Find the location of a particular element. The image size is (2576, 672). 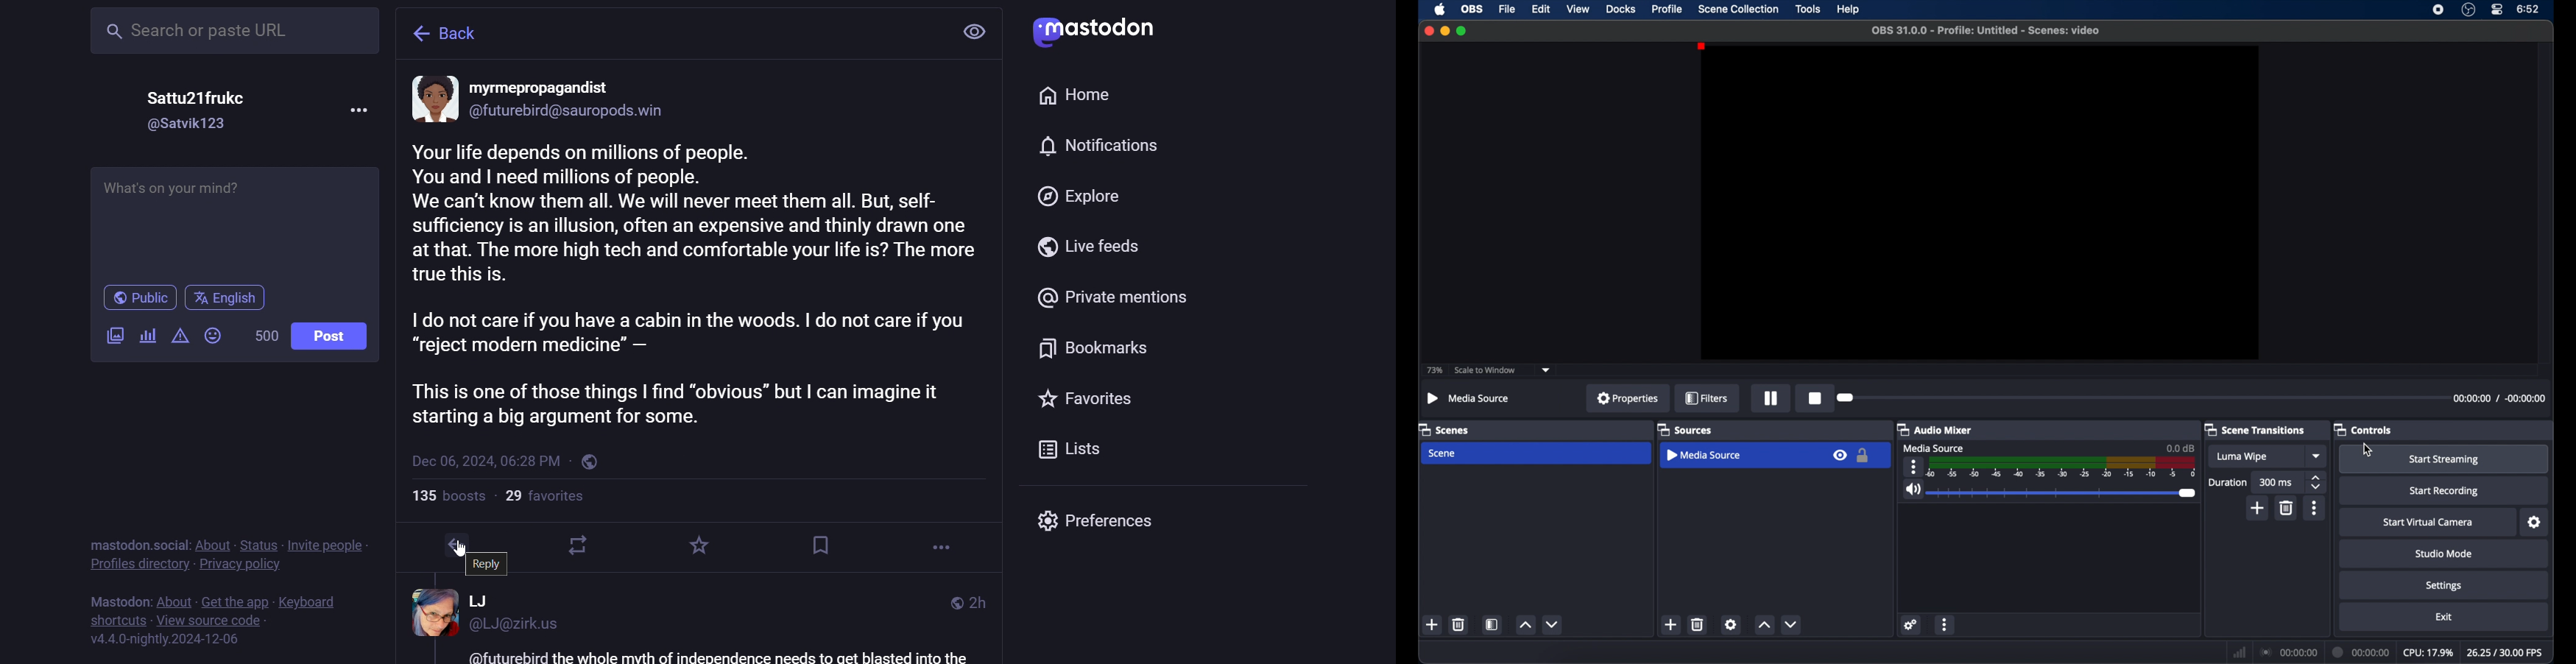

settings is located at coordinates (2535, 523).